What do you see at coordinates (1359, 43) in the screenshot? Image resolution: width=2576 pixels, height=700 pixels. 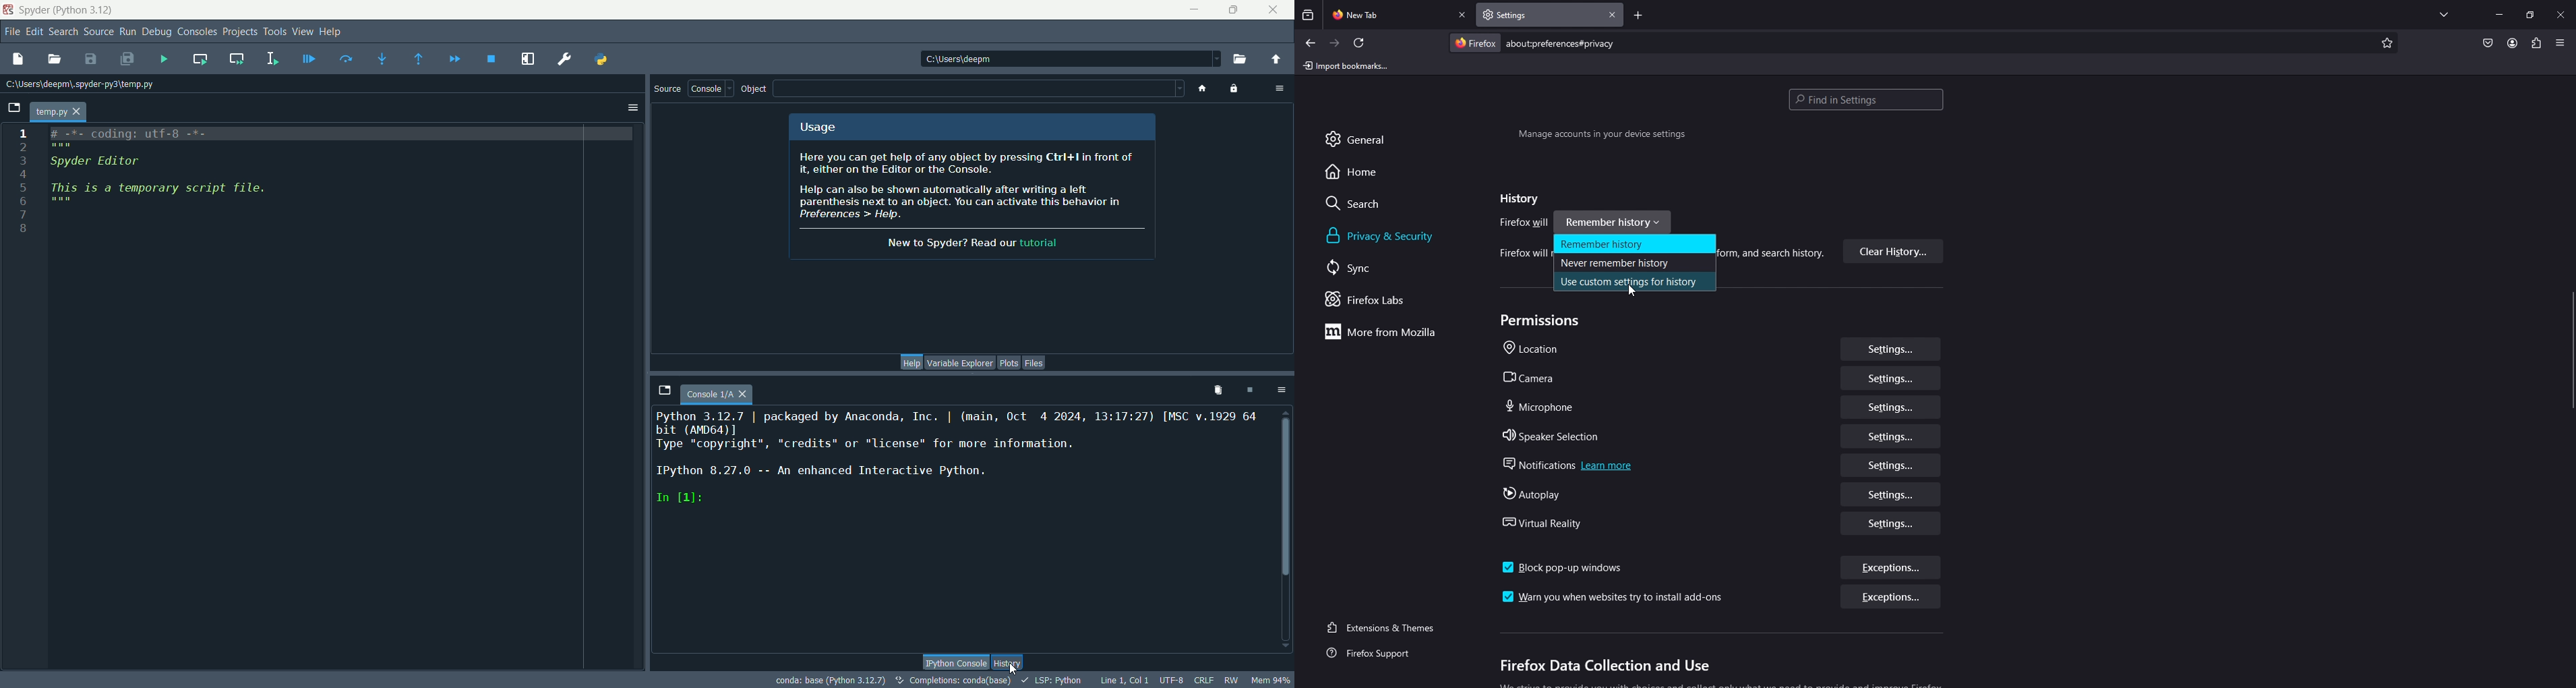 I see `refresh` at bounding box center [1359, 43].